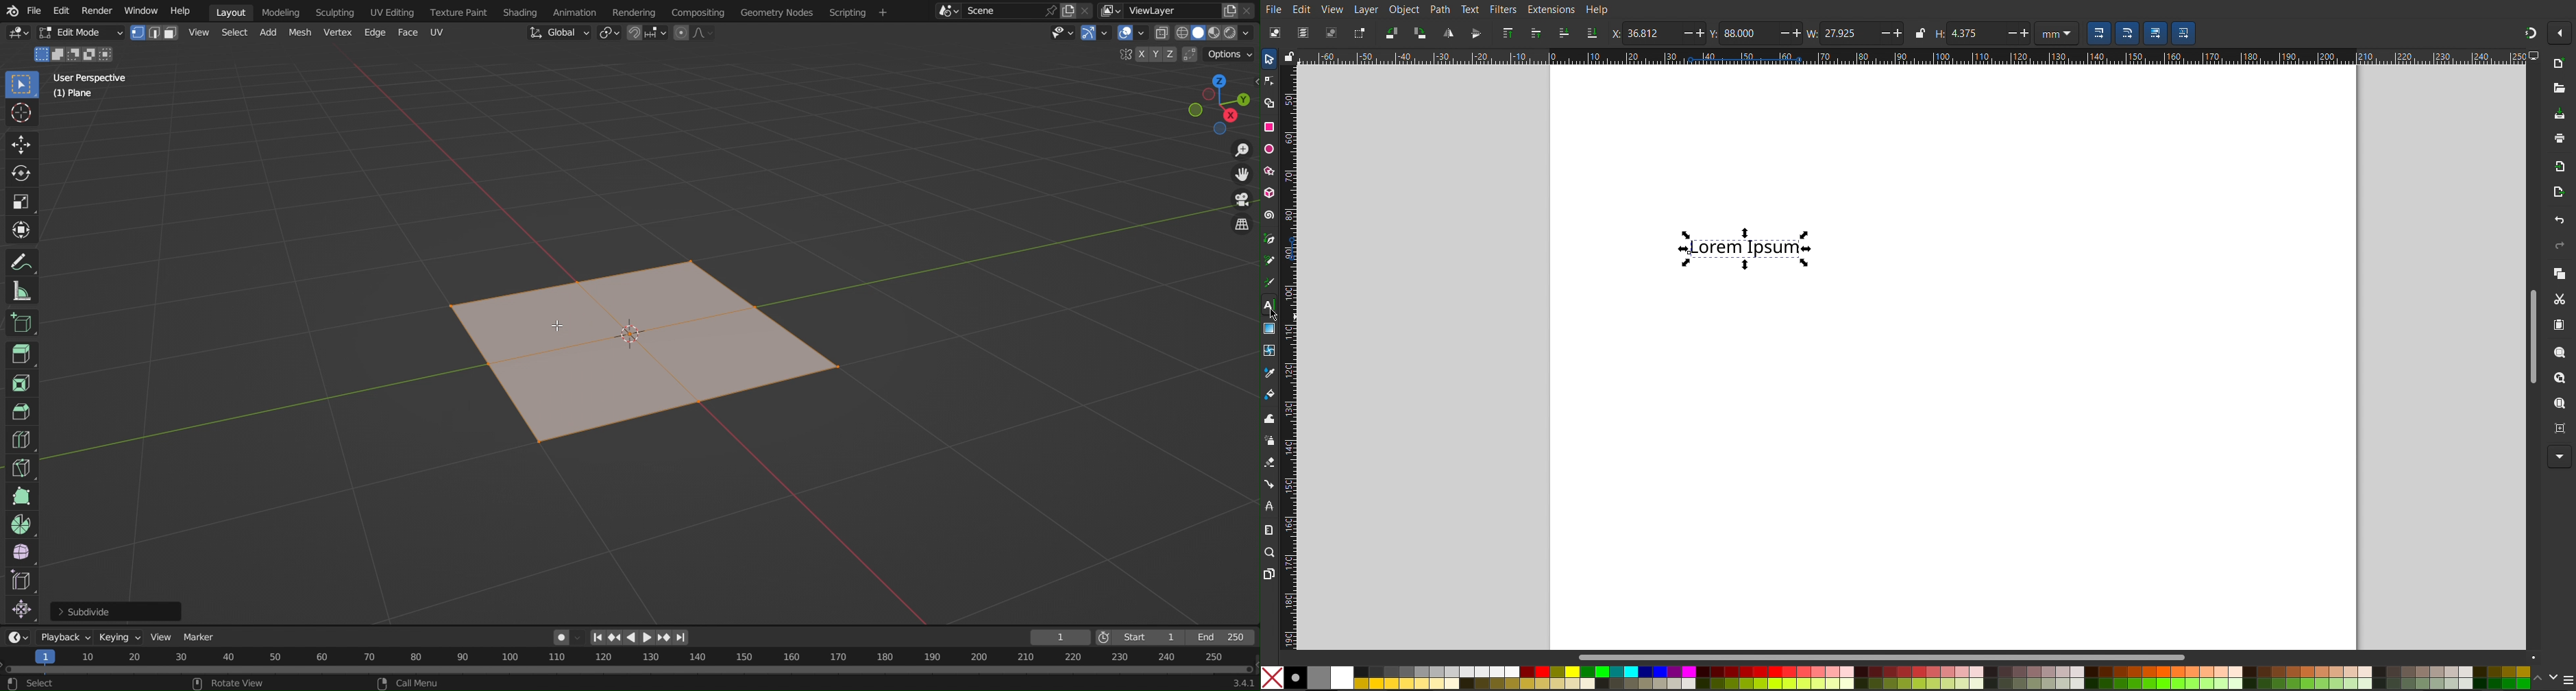 The width and height of the screenshot is (2576, 700). Describe the element at coordinates (2558, 220) in the screenshot. I see `Undo` at that location.